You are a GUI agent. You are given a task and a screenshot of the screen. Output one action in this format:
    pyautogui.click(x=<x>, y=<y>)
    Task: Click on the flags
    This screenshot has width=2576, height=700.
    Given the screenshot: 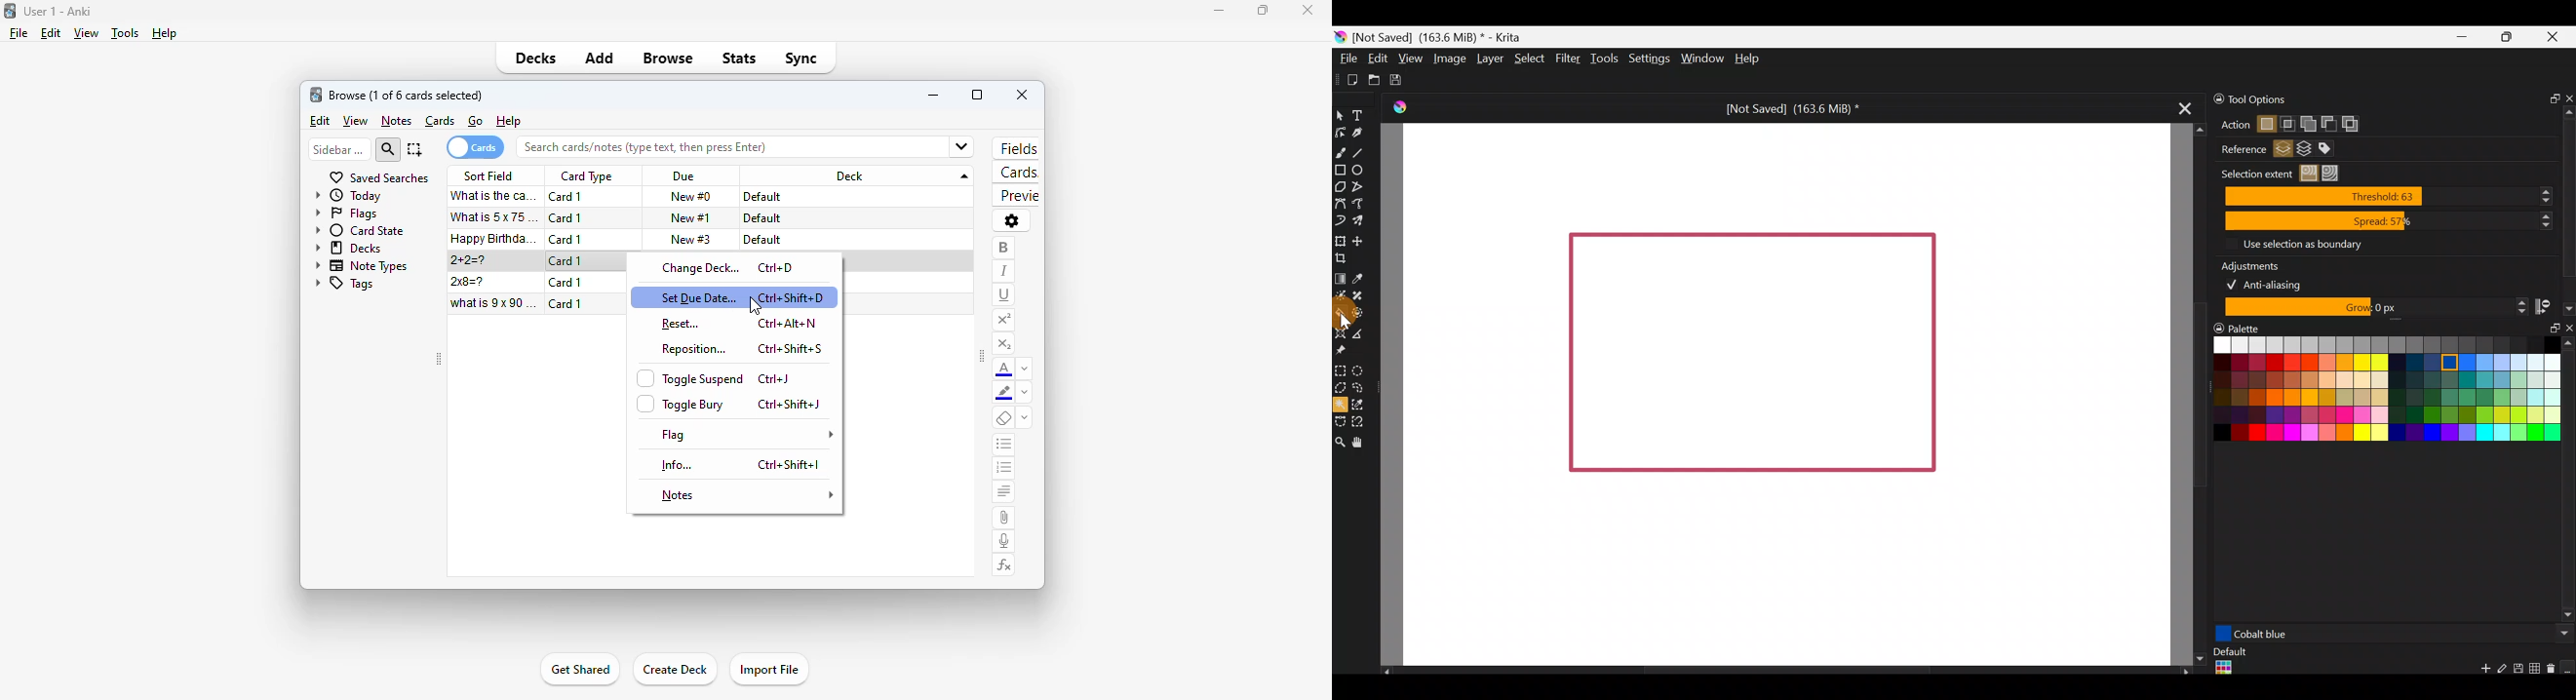 What is the action you would take?
    pyautogui.click(x=346, y=214)
    